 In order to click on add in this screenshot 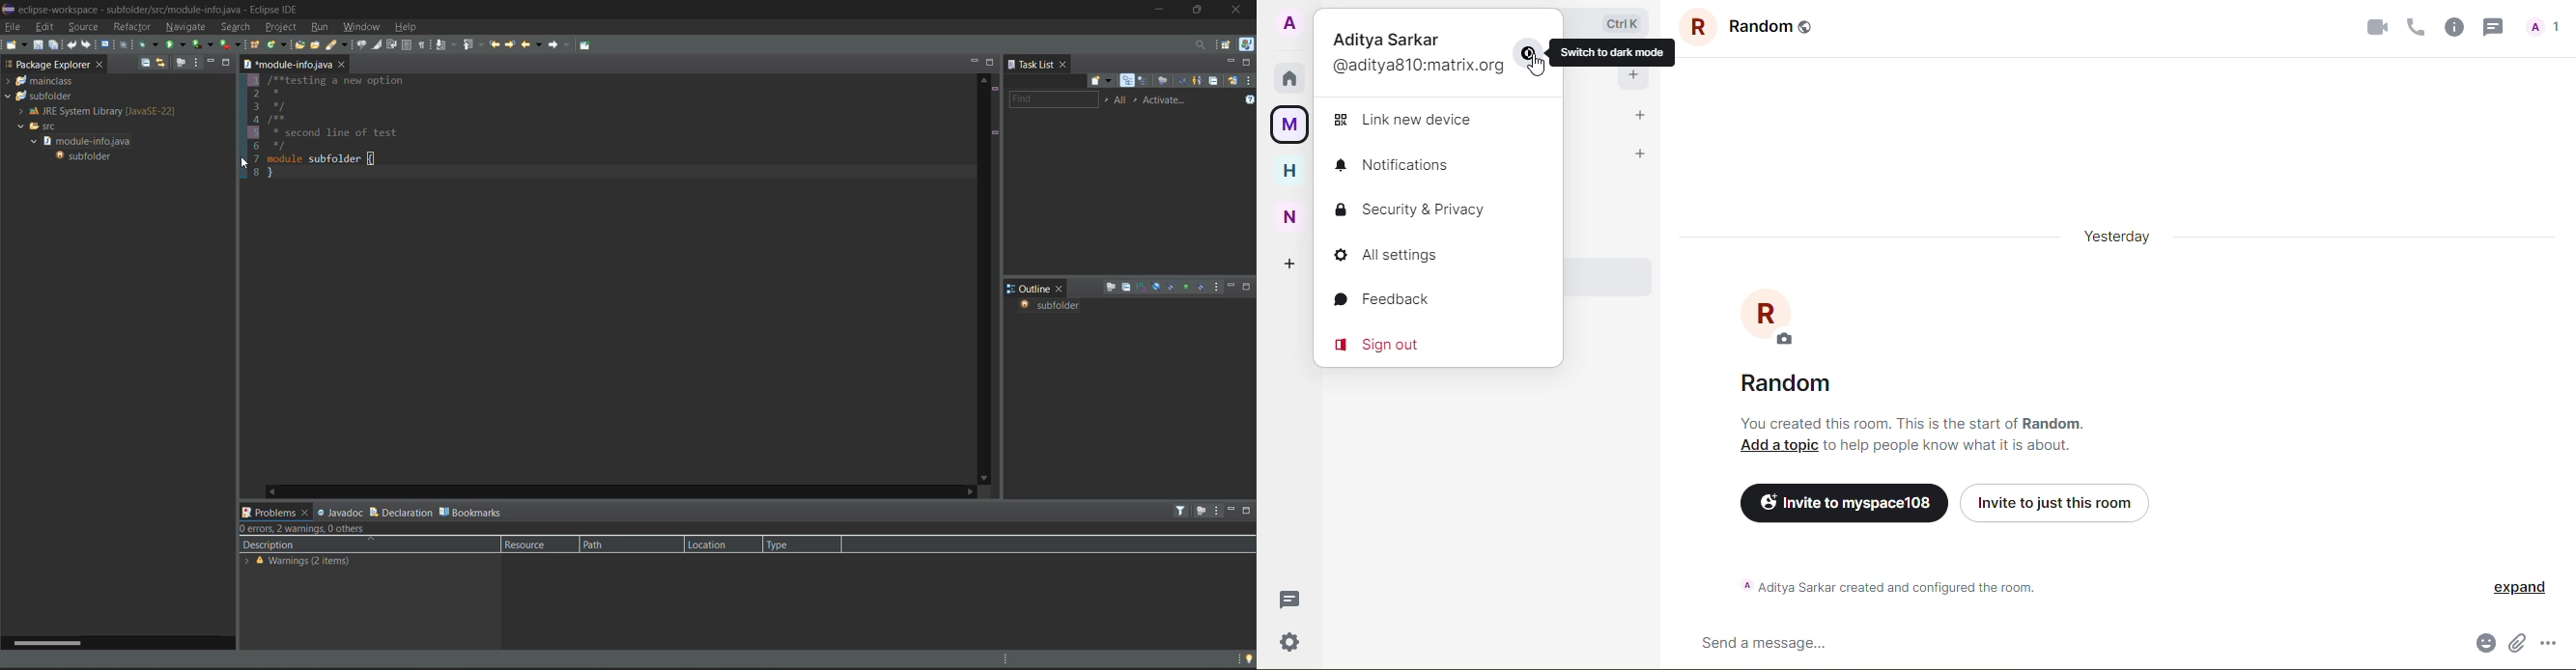, I will do `click(1641, 153)`.